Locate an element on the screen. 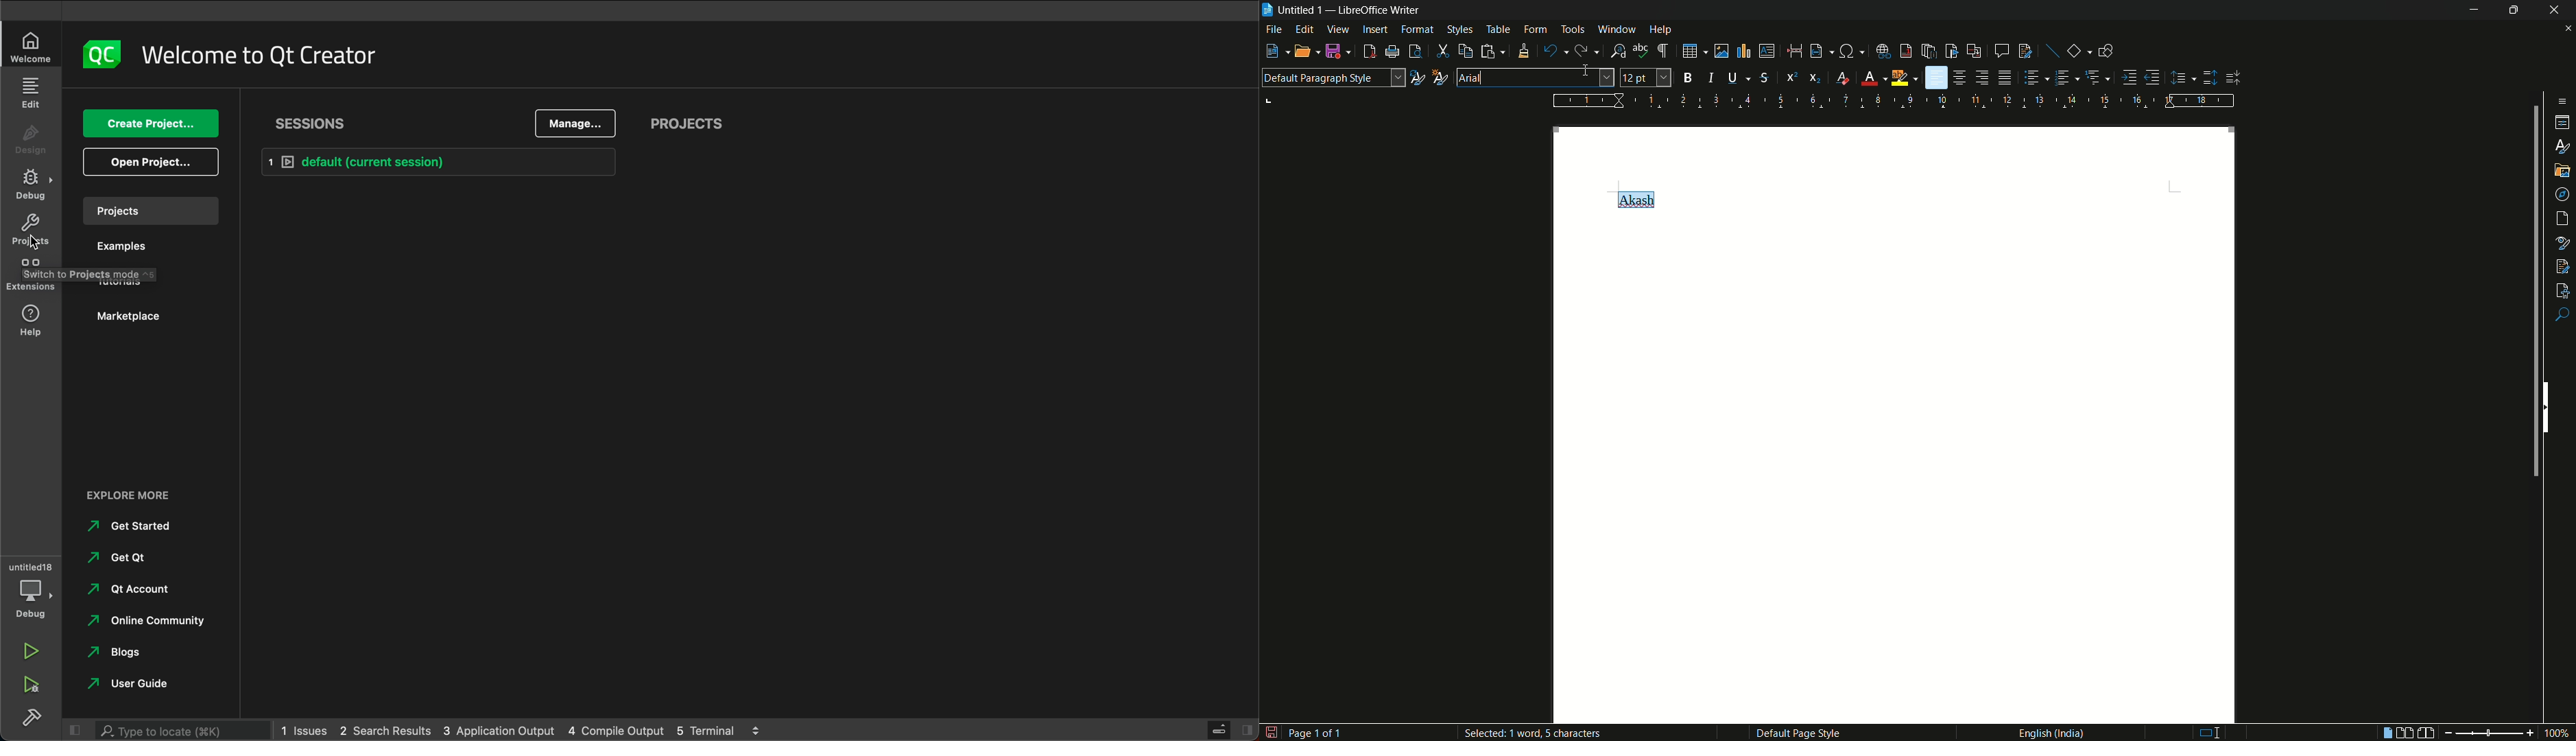 Image resolution: width=2576 pixels, height=756 pixels. 2 Search Results is located at coordinates (385, 729).